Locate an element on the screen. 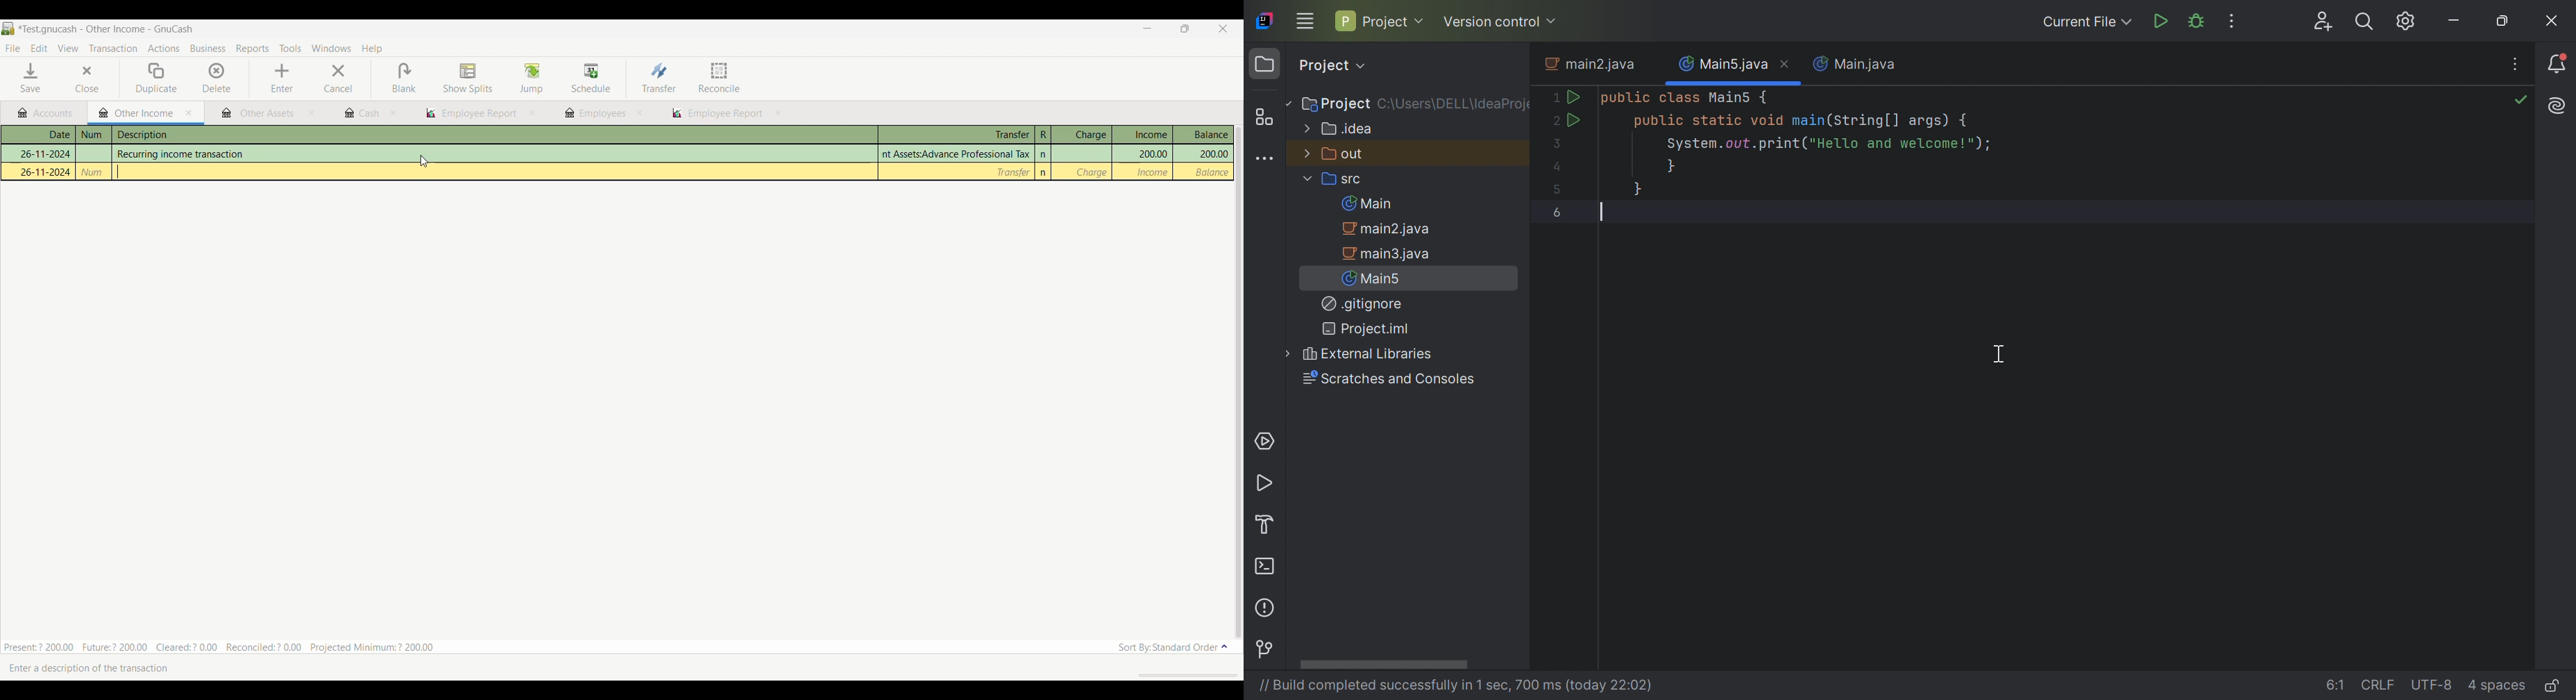 Image resolution: width=2576 pixels, height=700 pixels. 3 is located at coordinates (1554, 143).